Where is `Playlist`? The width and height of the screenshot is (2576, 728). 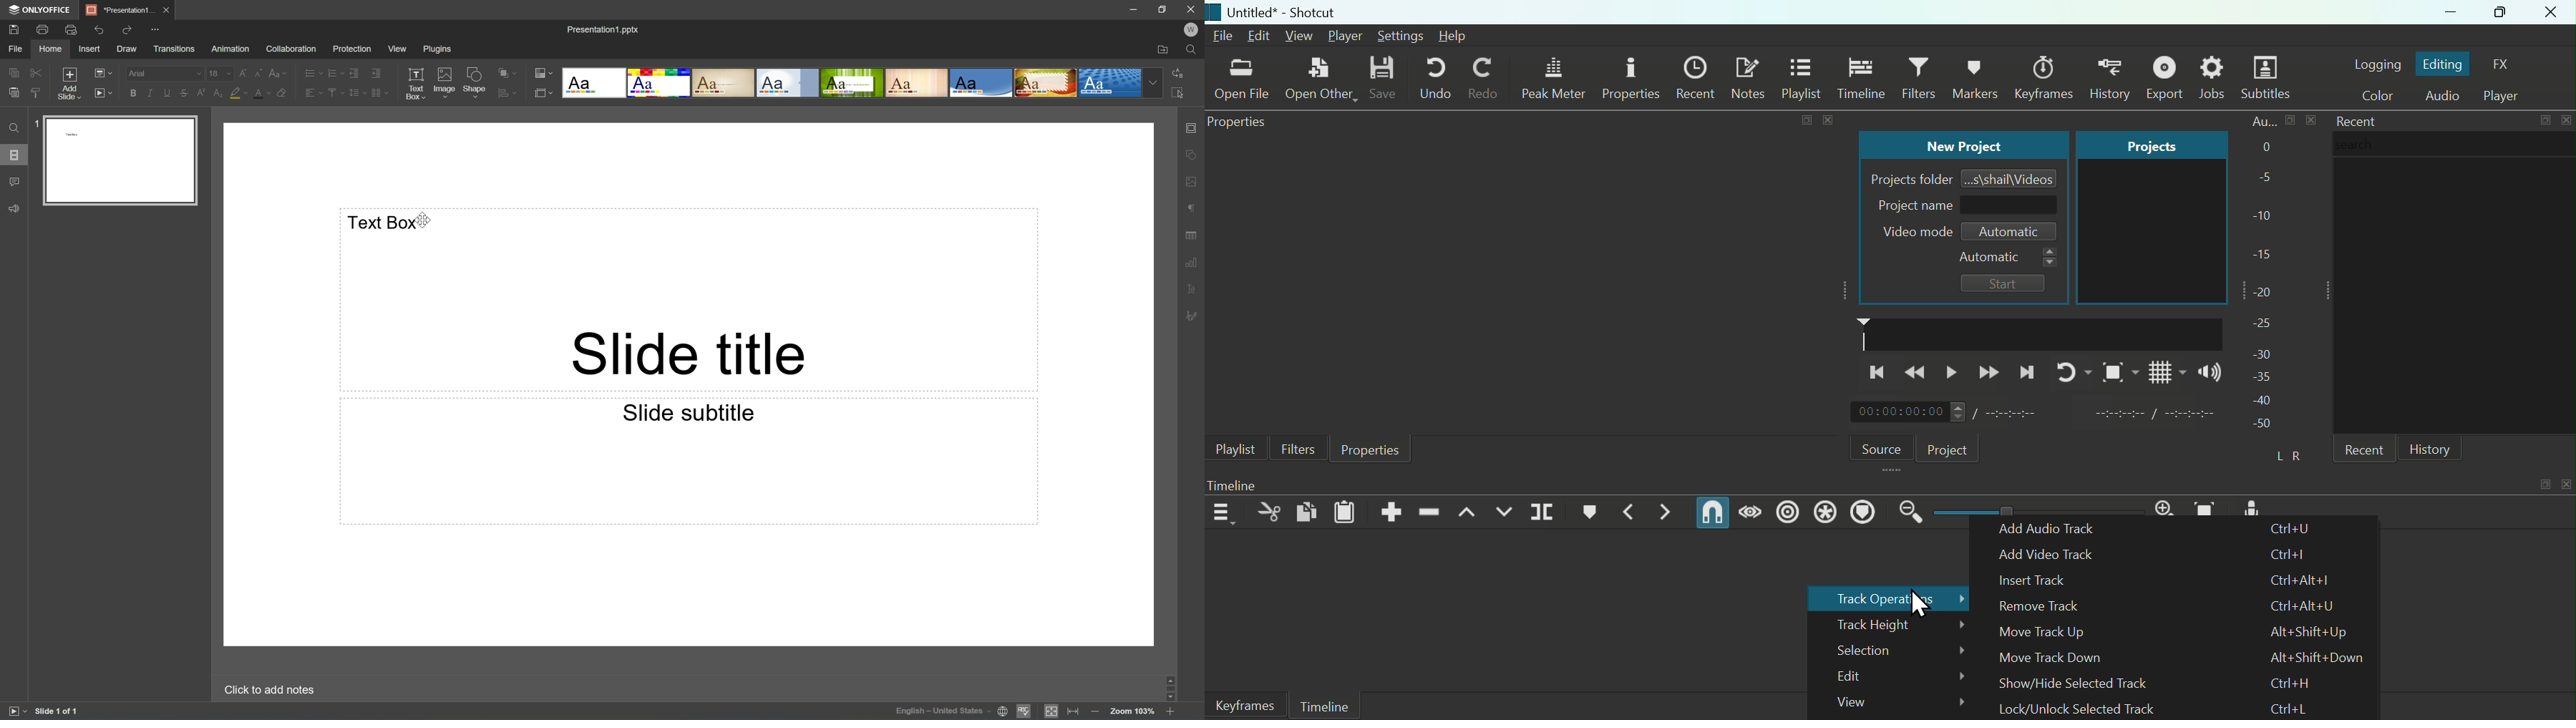 Playlist is located at coordinates (1232, 449).